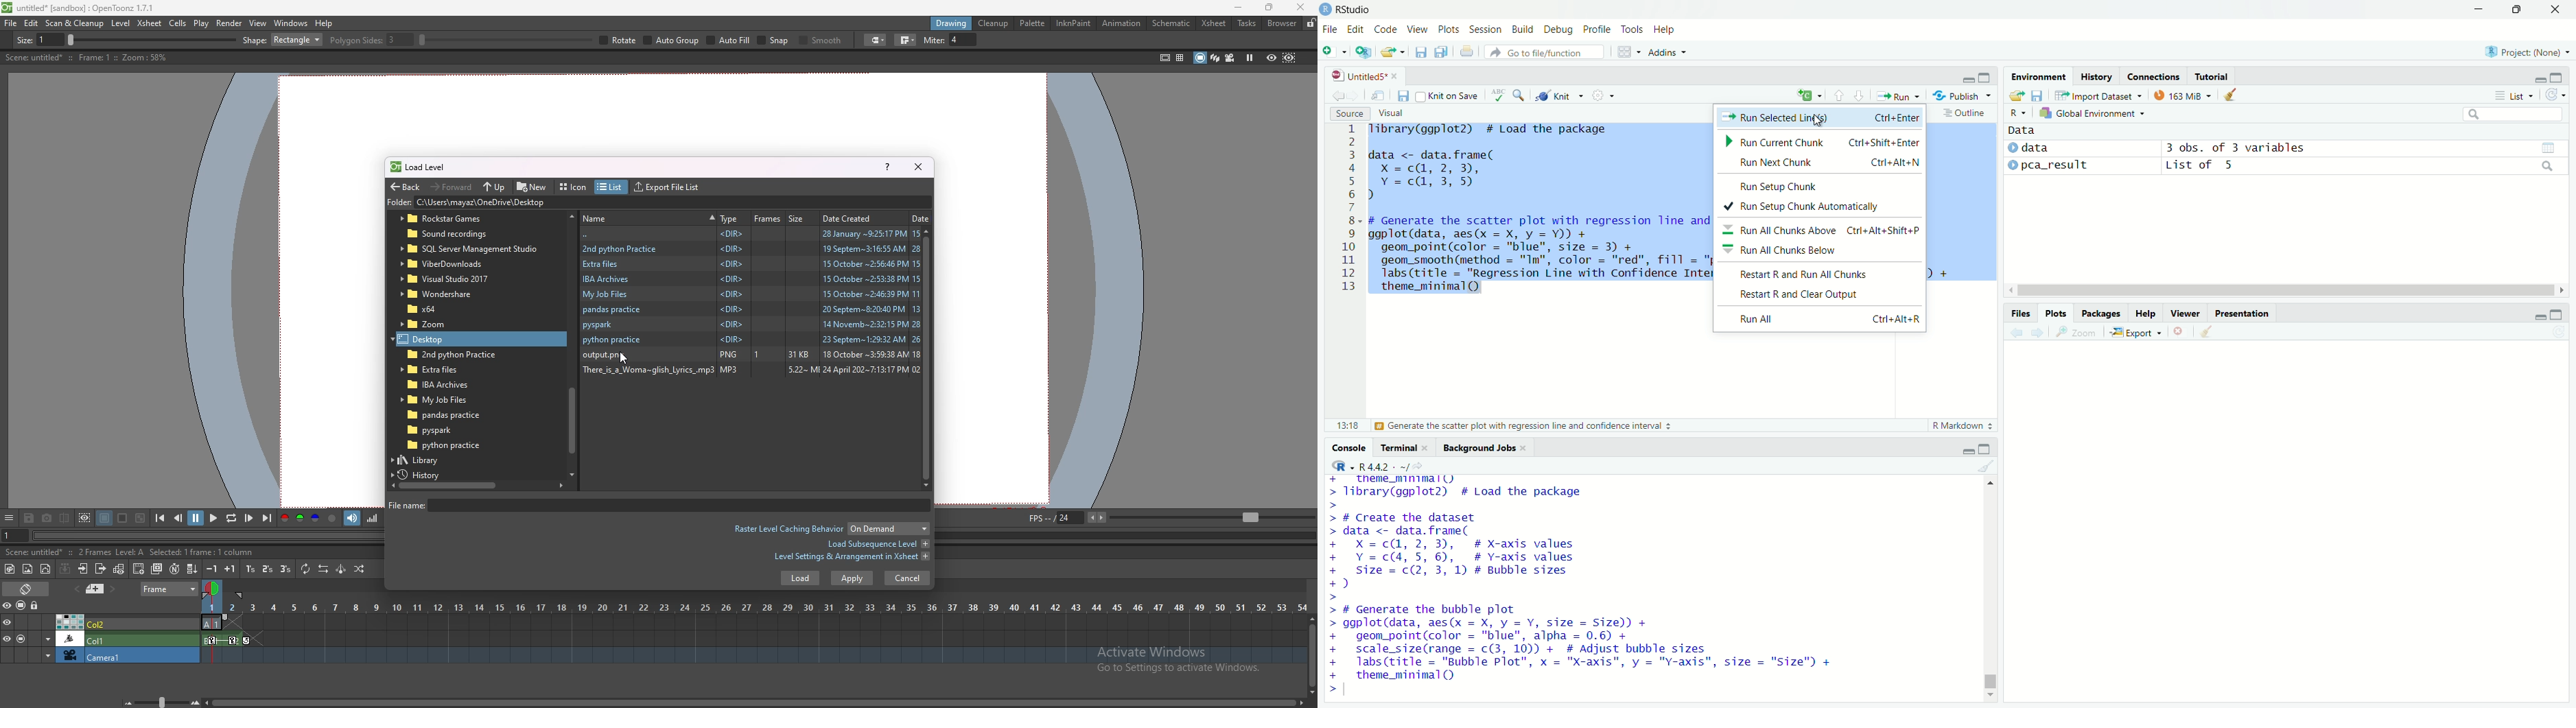 This screenshot has width=2576, height=728. Describe the element at coordinates (1991, 588) in the screenshot. I see `vertical scroll bar` at that location.